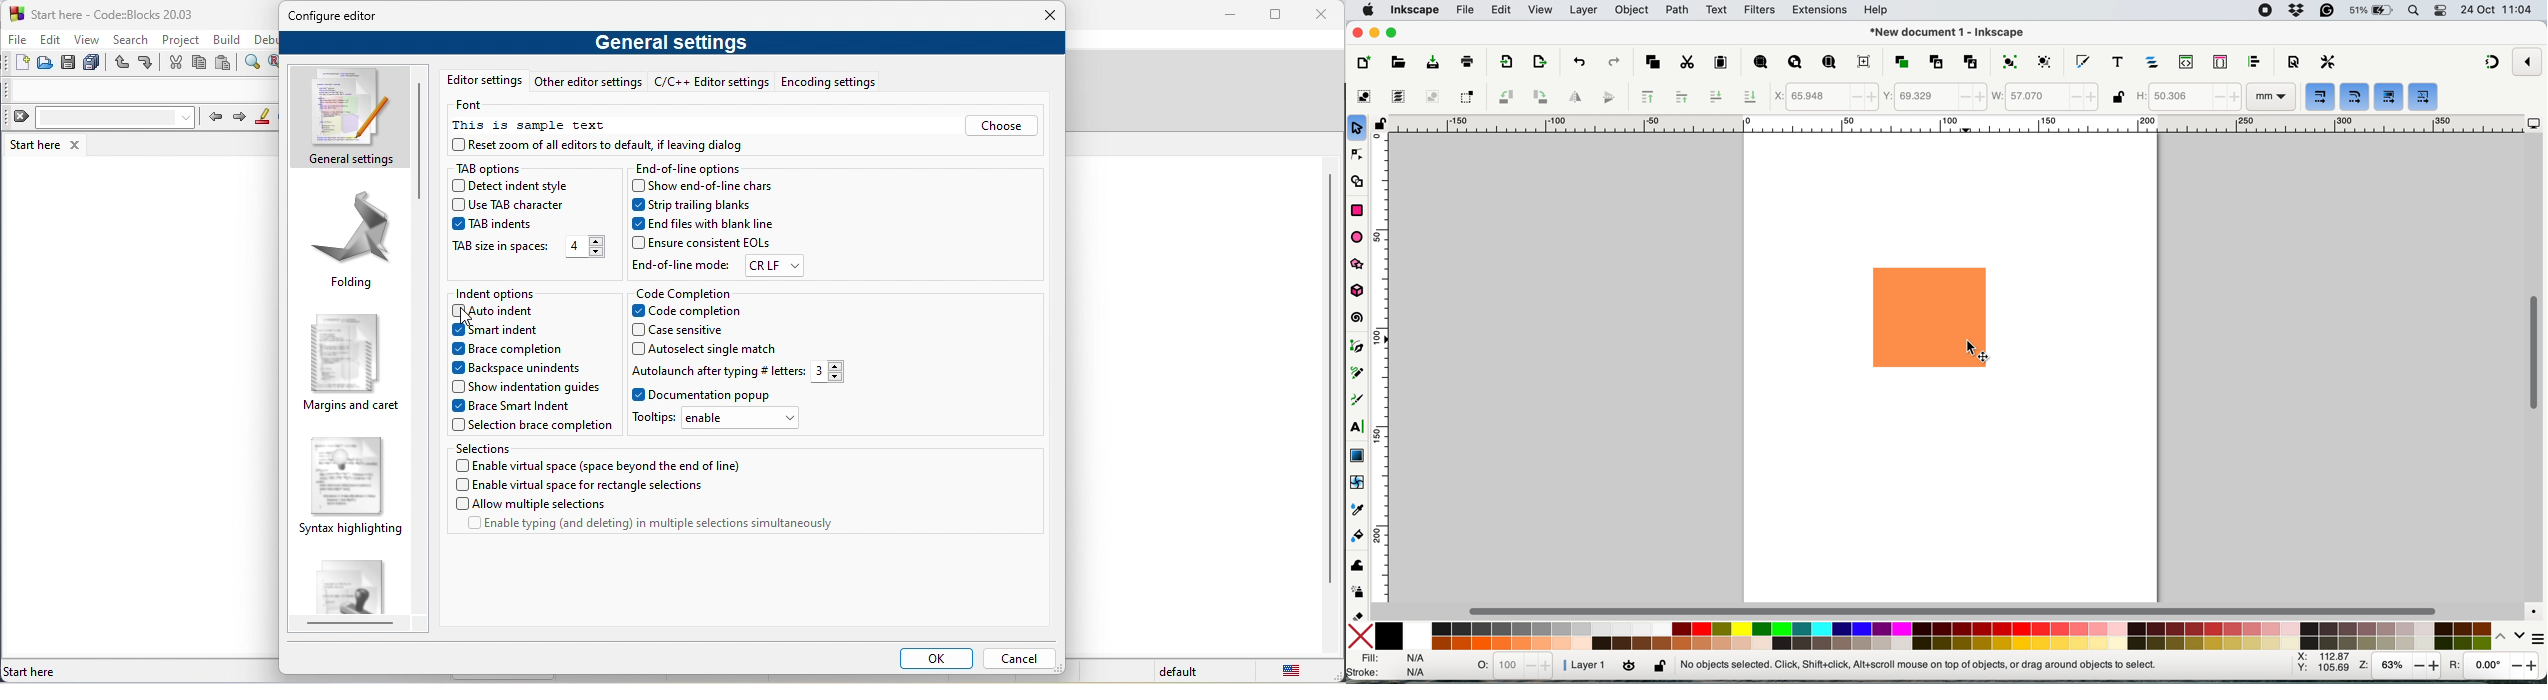 This screenshot has width=2548, height=700. What do you see at coordinates (348, 490) in the screenshot?
I see `syntax highlighting` at bounding box center [348, 490].